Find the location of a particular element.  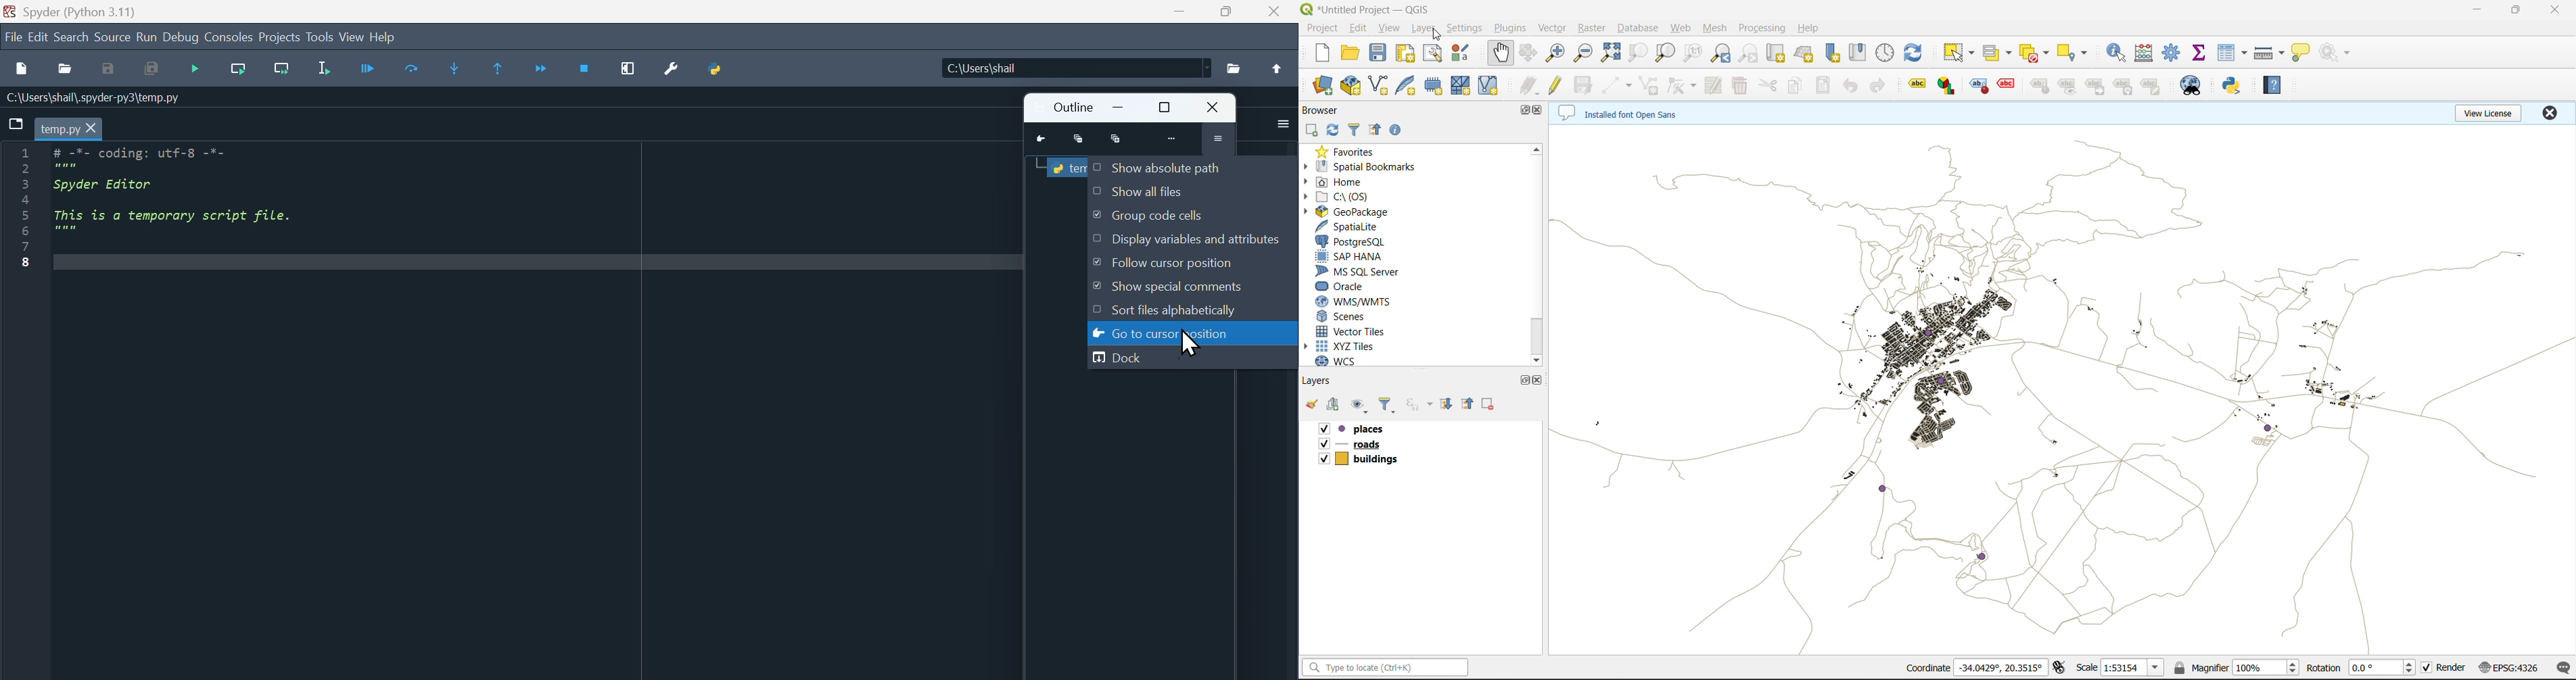

Search is located at coordinates (72, 35).